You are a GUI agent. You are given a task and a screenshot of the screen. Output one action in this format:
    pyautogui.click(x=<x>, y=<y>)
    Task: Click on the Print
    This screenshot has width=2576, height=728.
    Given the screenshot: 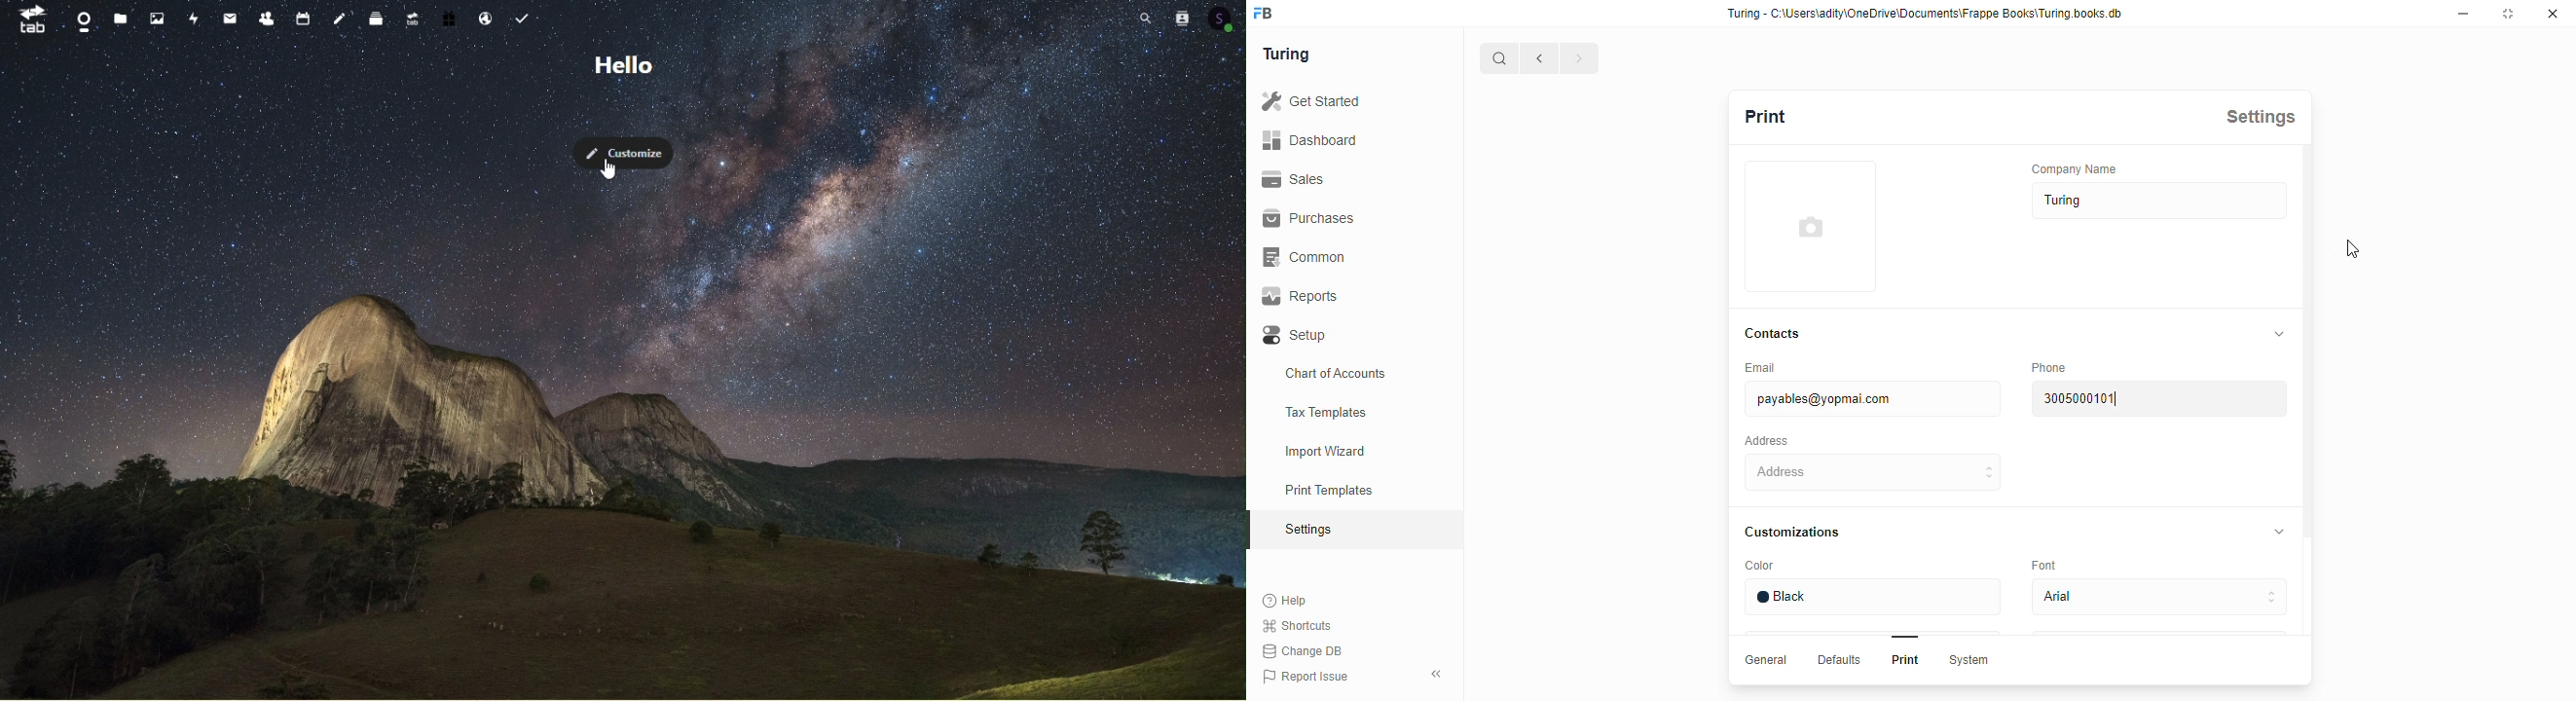 What is the action you would take?
    pyautogui.click(x=1784, y=119)
    